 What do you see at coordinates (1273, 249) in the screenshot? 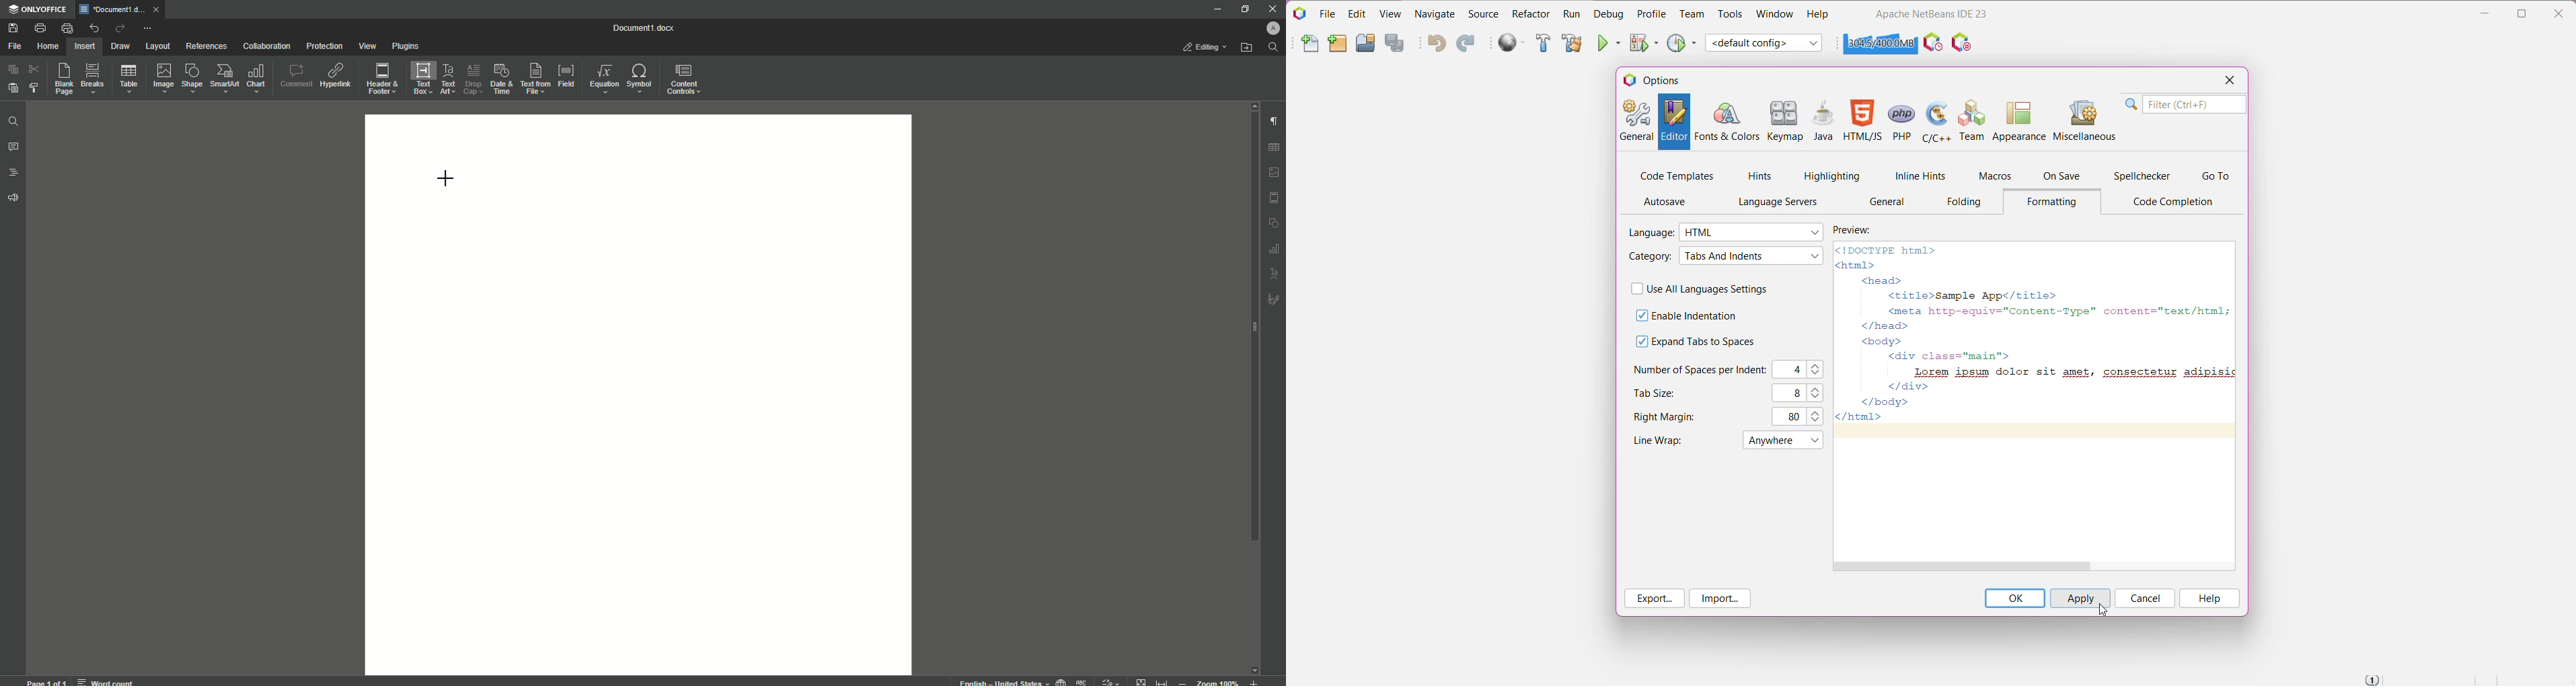
I see `table` at bounding box center [1273, 249].